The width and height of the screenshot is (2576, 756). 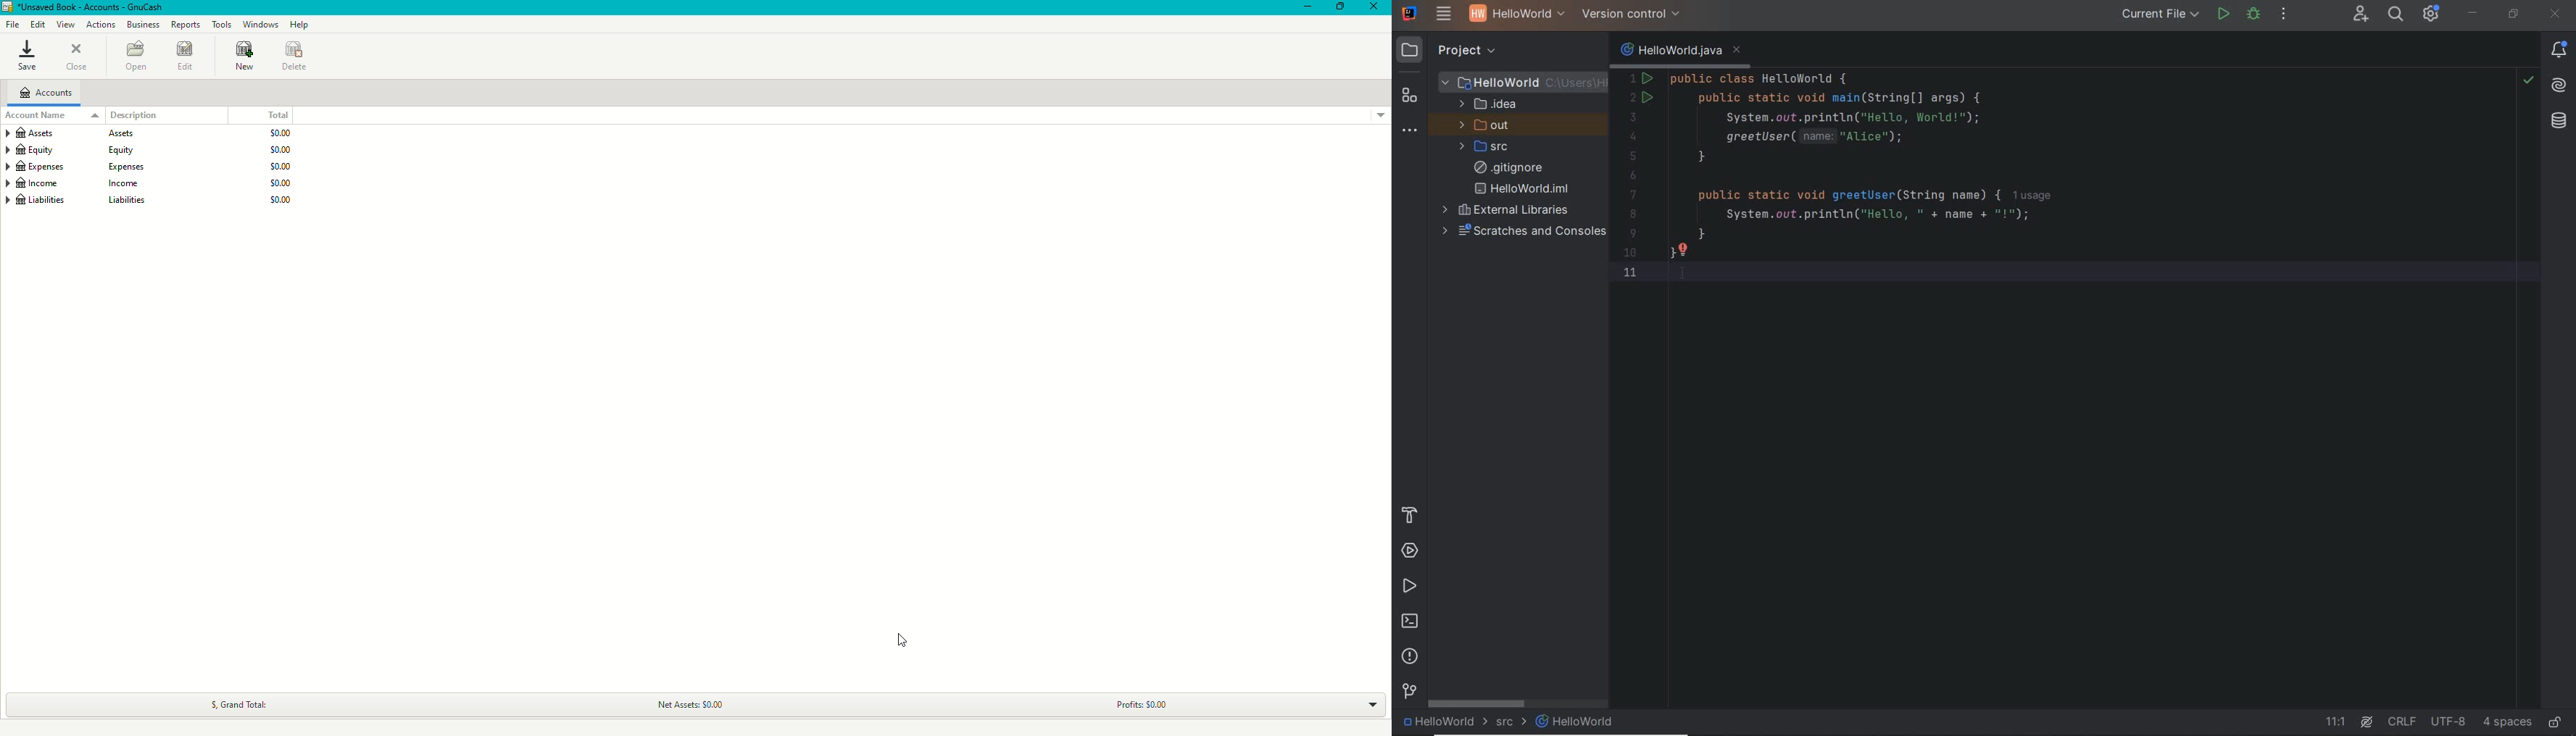 I want to click on Cursor, so click(x=903, y=642).